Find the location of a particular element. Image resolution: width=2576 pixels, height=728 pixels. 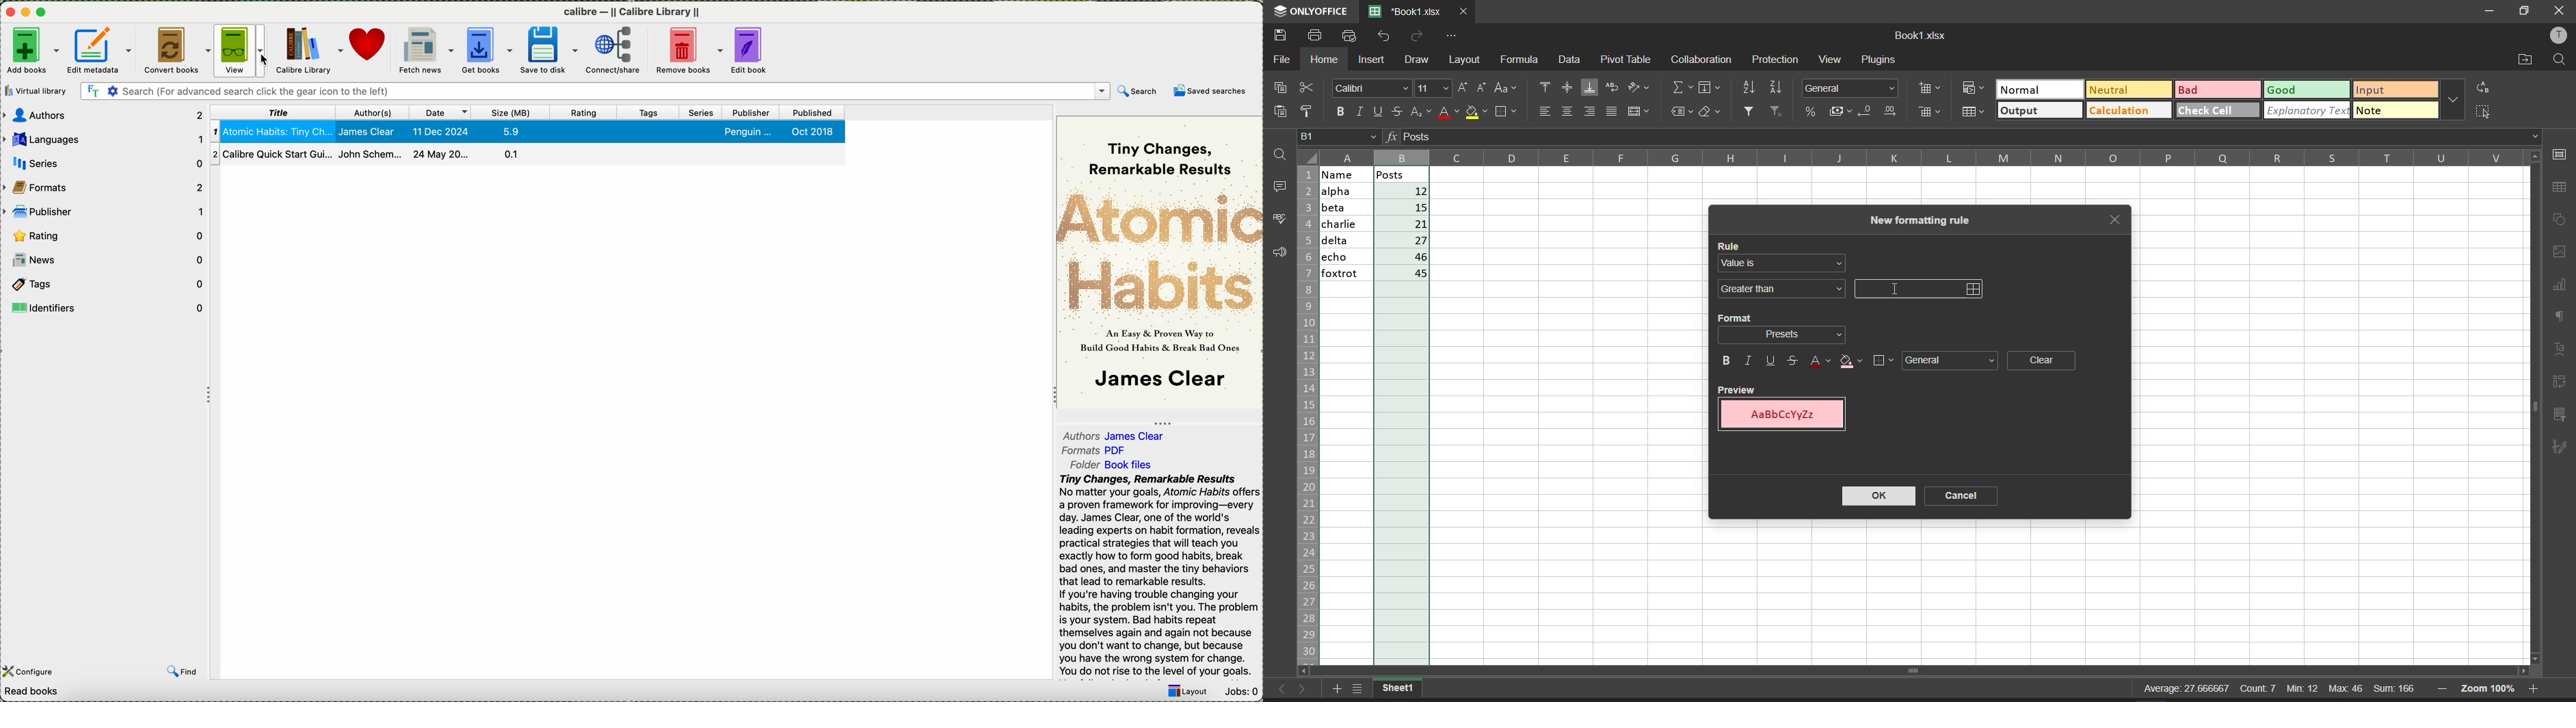

cell settings is located at coordinates (2562, 155).